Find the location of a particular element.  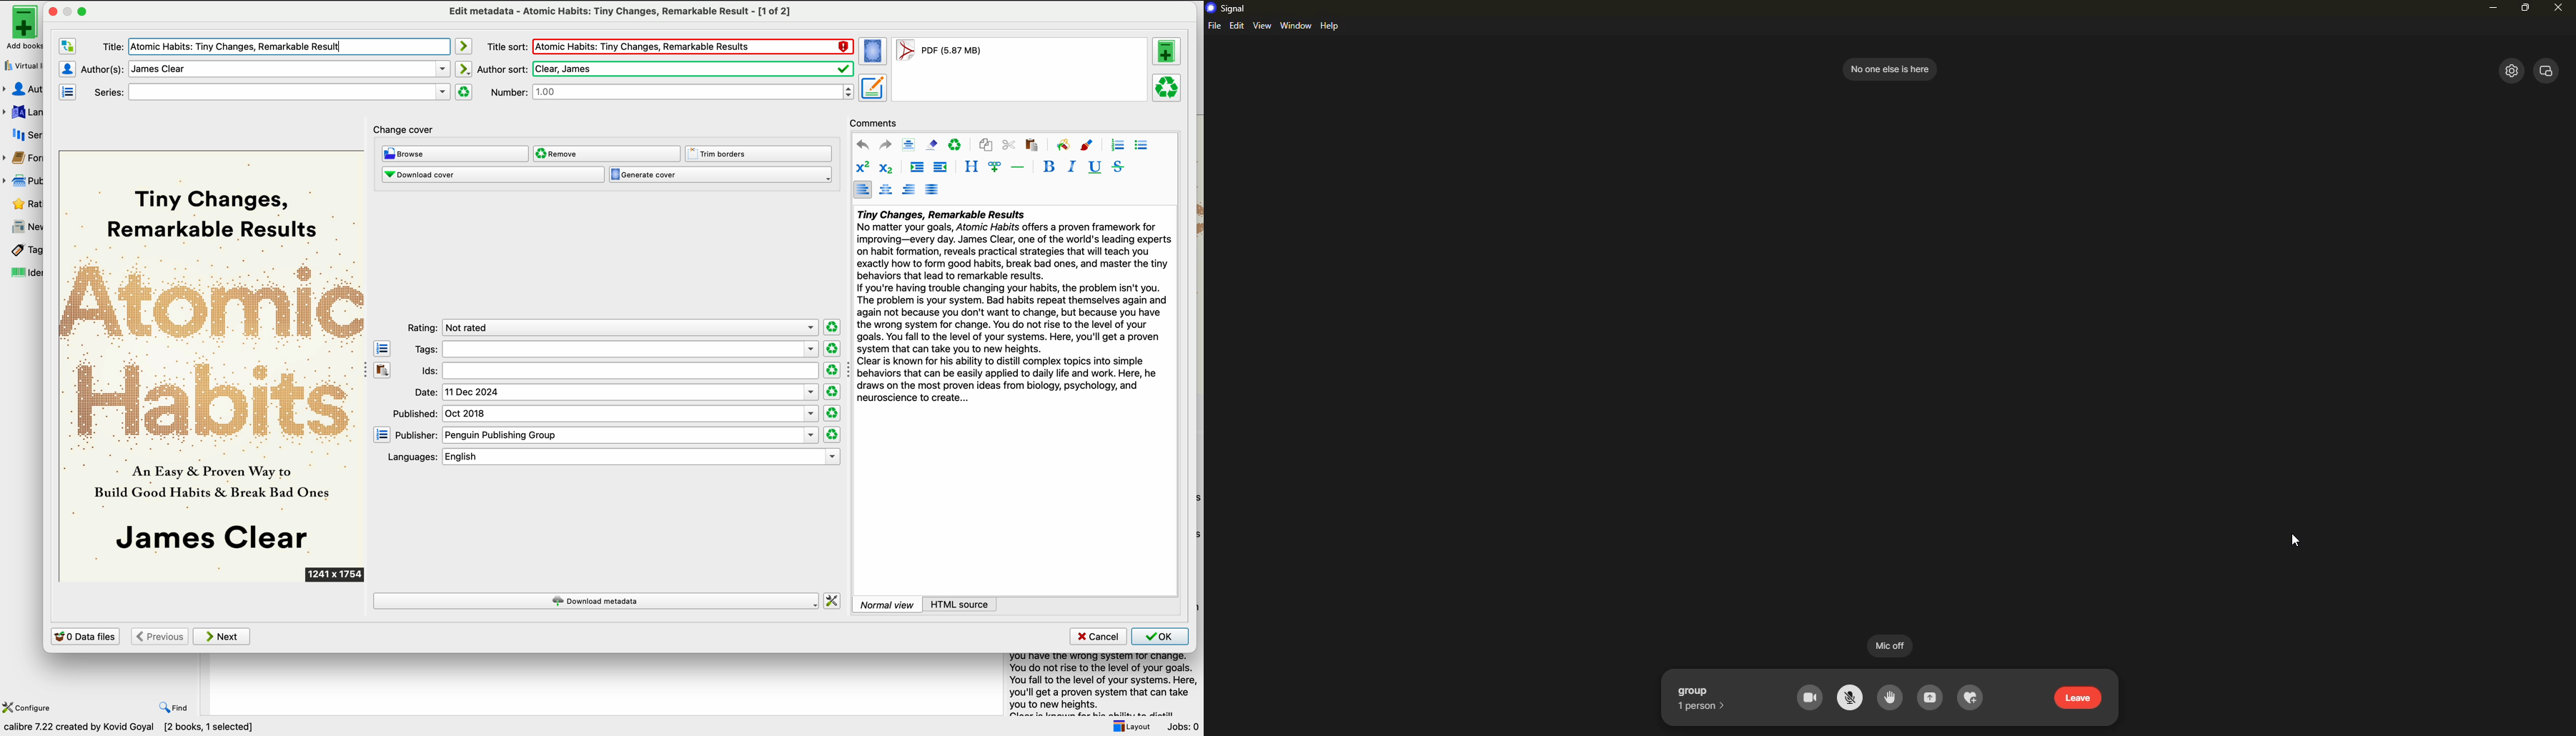

leave is located at coordinates (2081, 697).